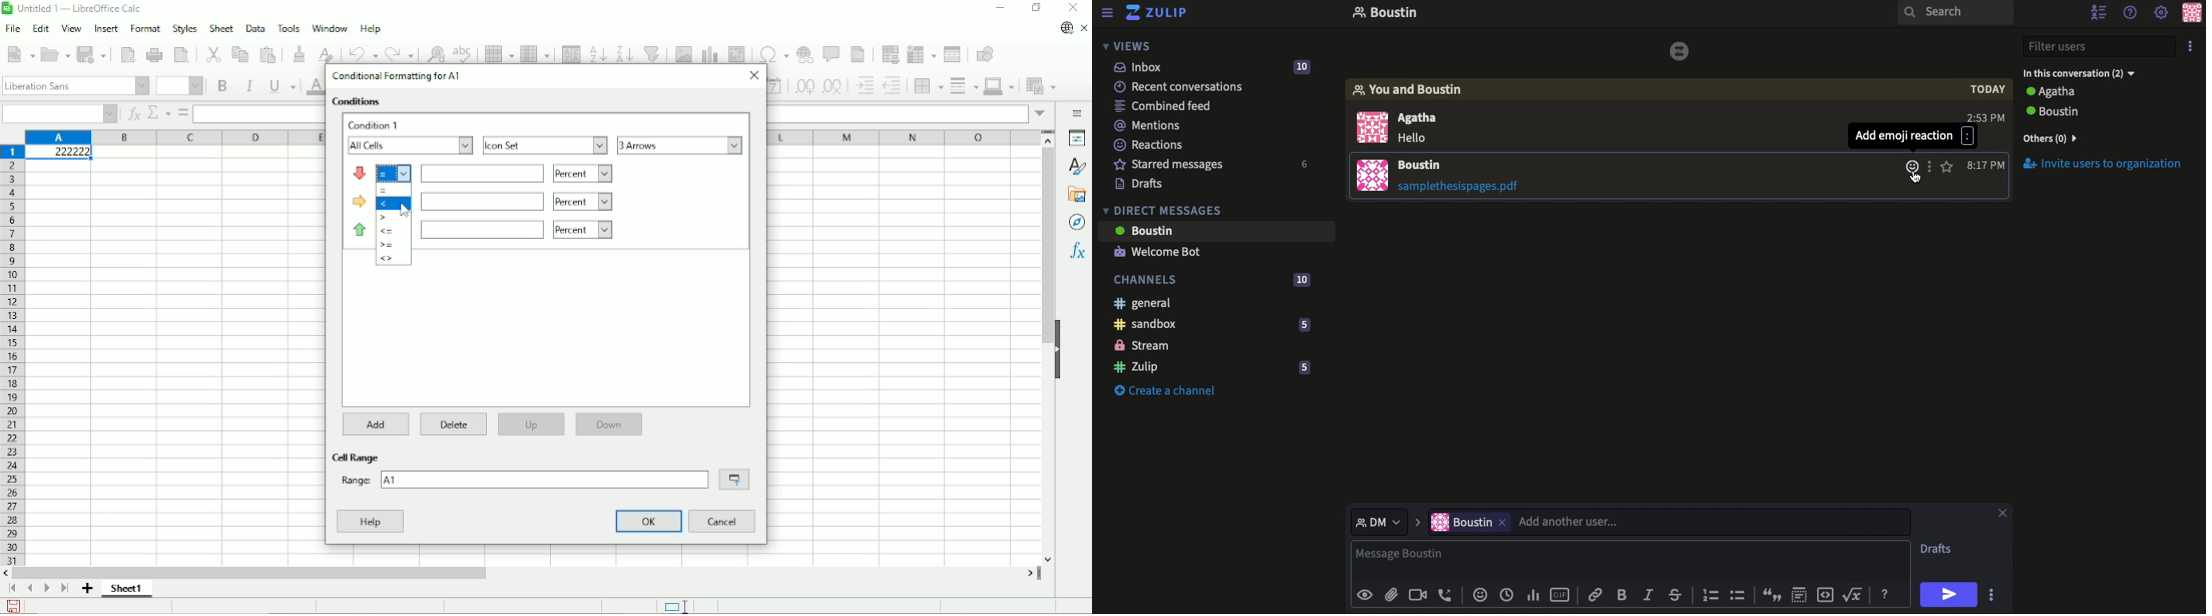 The image size is (2212, 616). I want to click on Row headings, so click(12, 355).